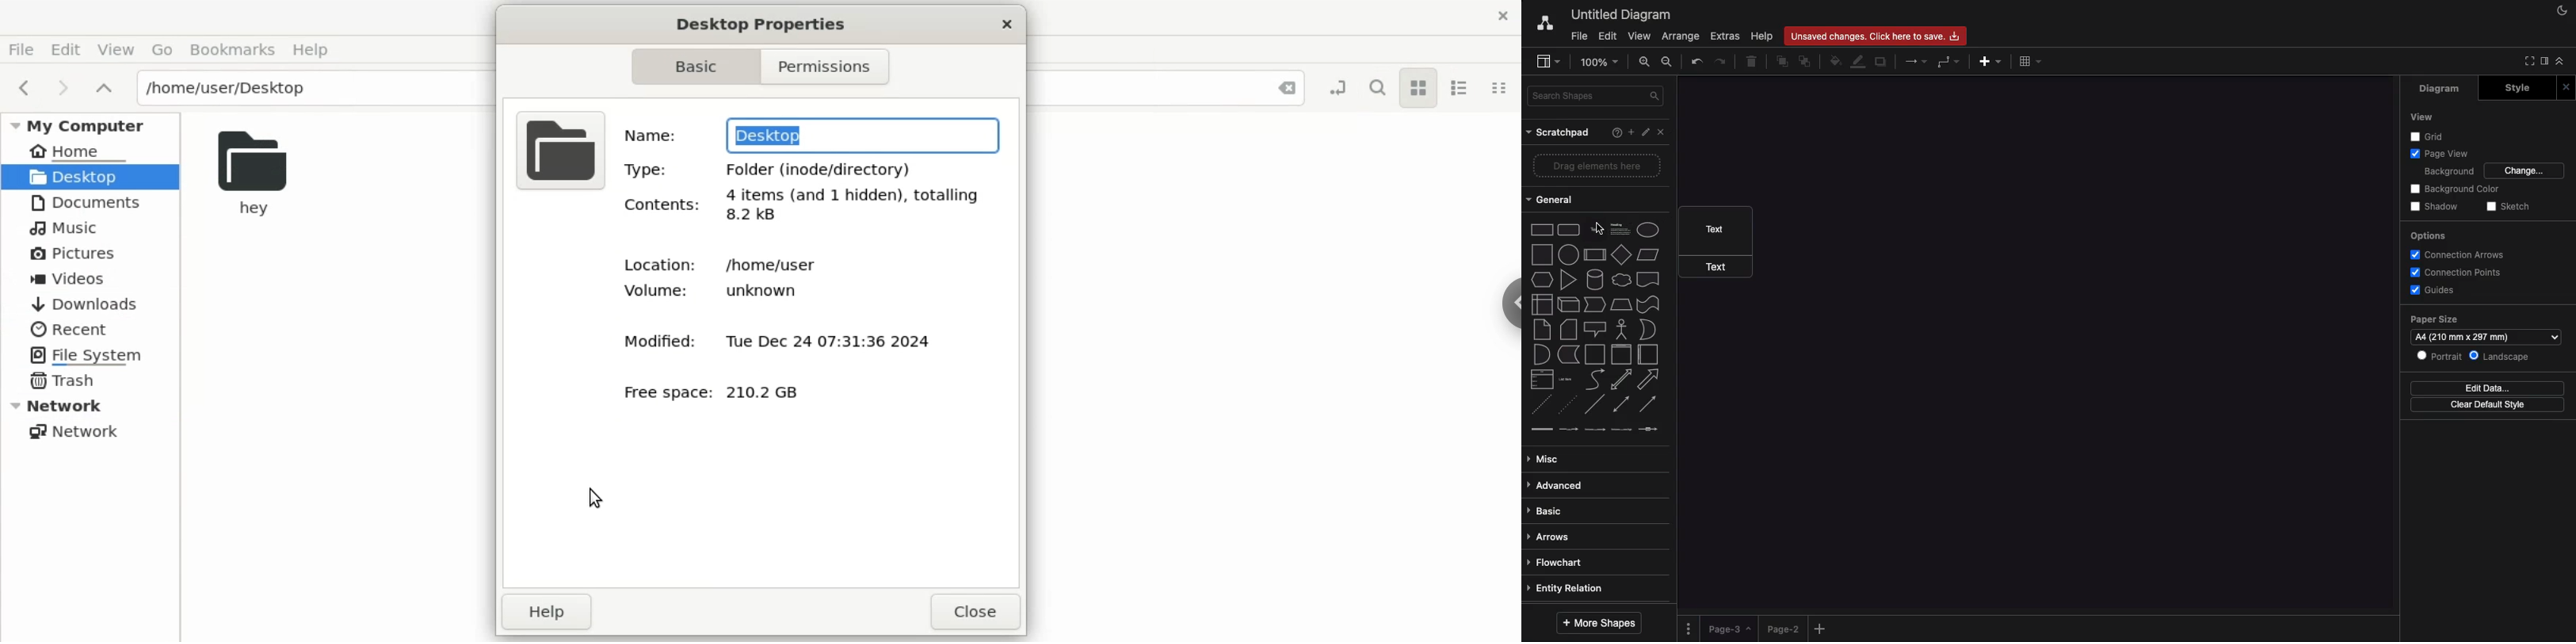 This screenshot has width=2576, height=644. Describe the element at coordinates (1721, 60) in the screenshot. I see `Redo` at that location.